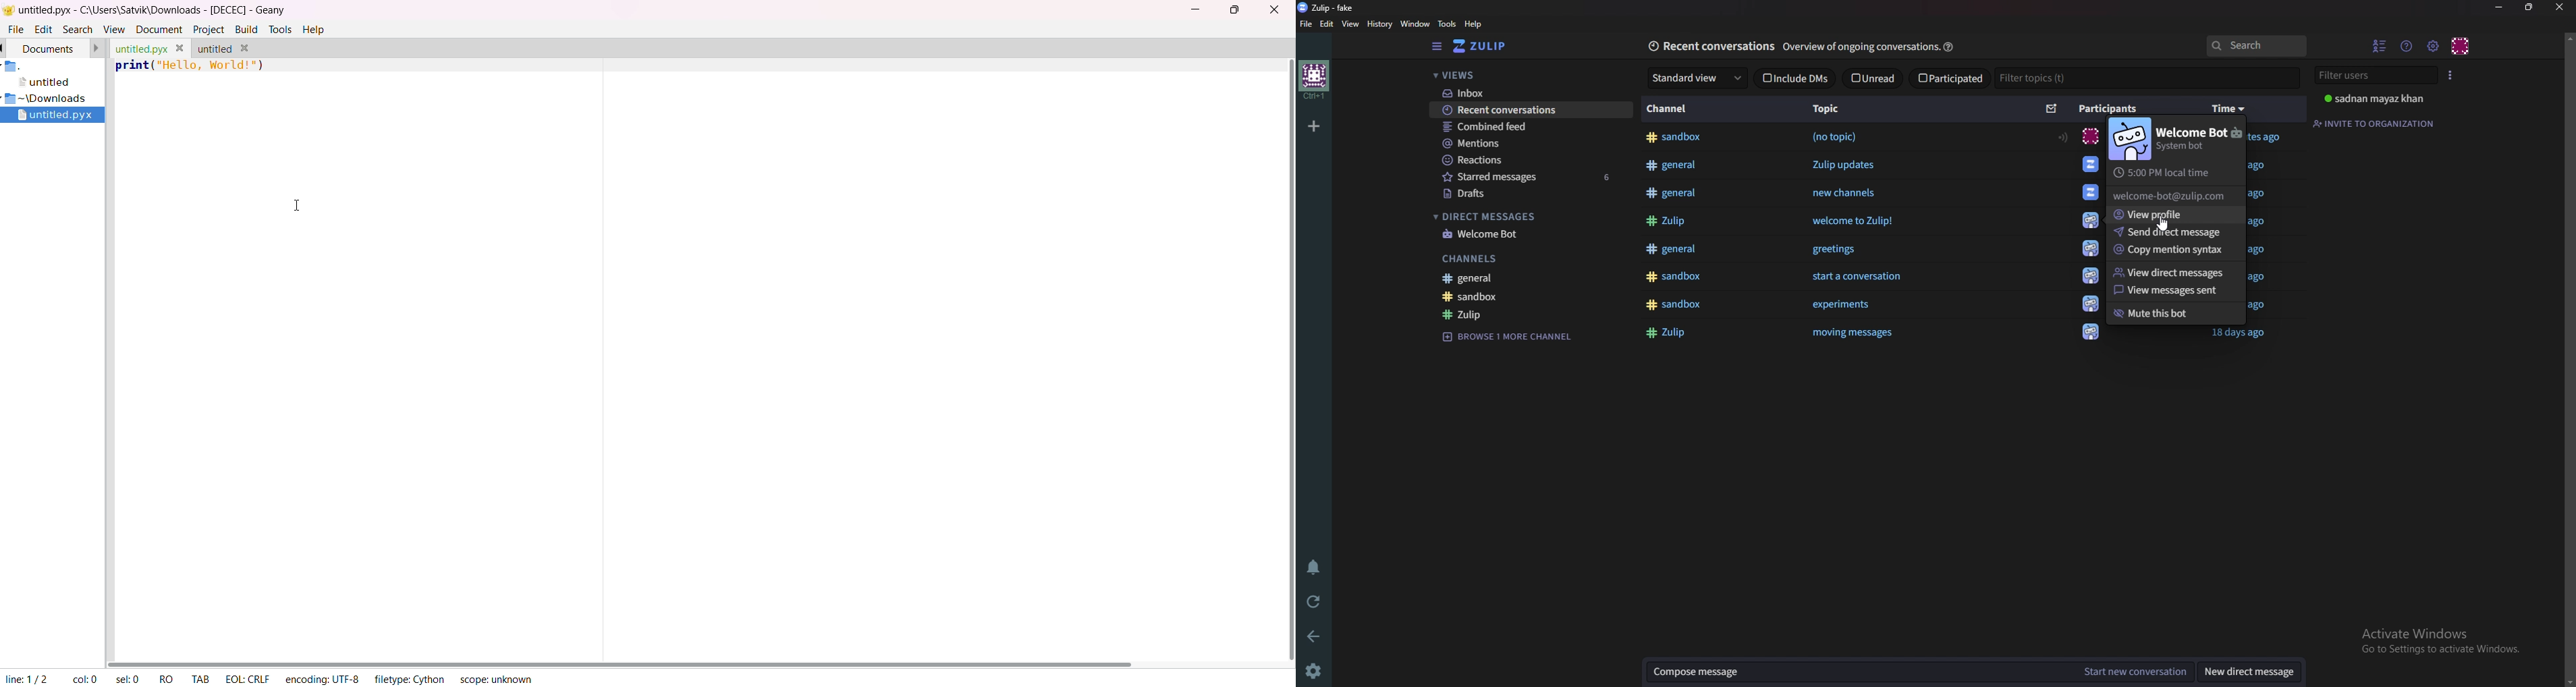  What do you see at coordinates (2062, 137) in the screenshot?
I see `Range` at bounding box center [2062, 137].